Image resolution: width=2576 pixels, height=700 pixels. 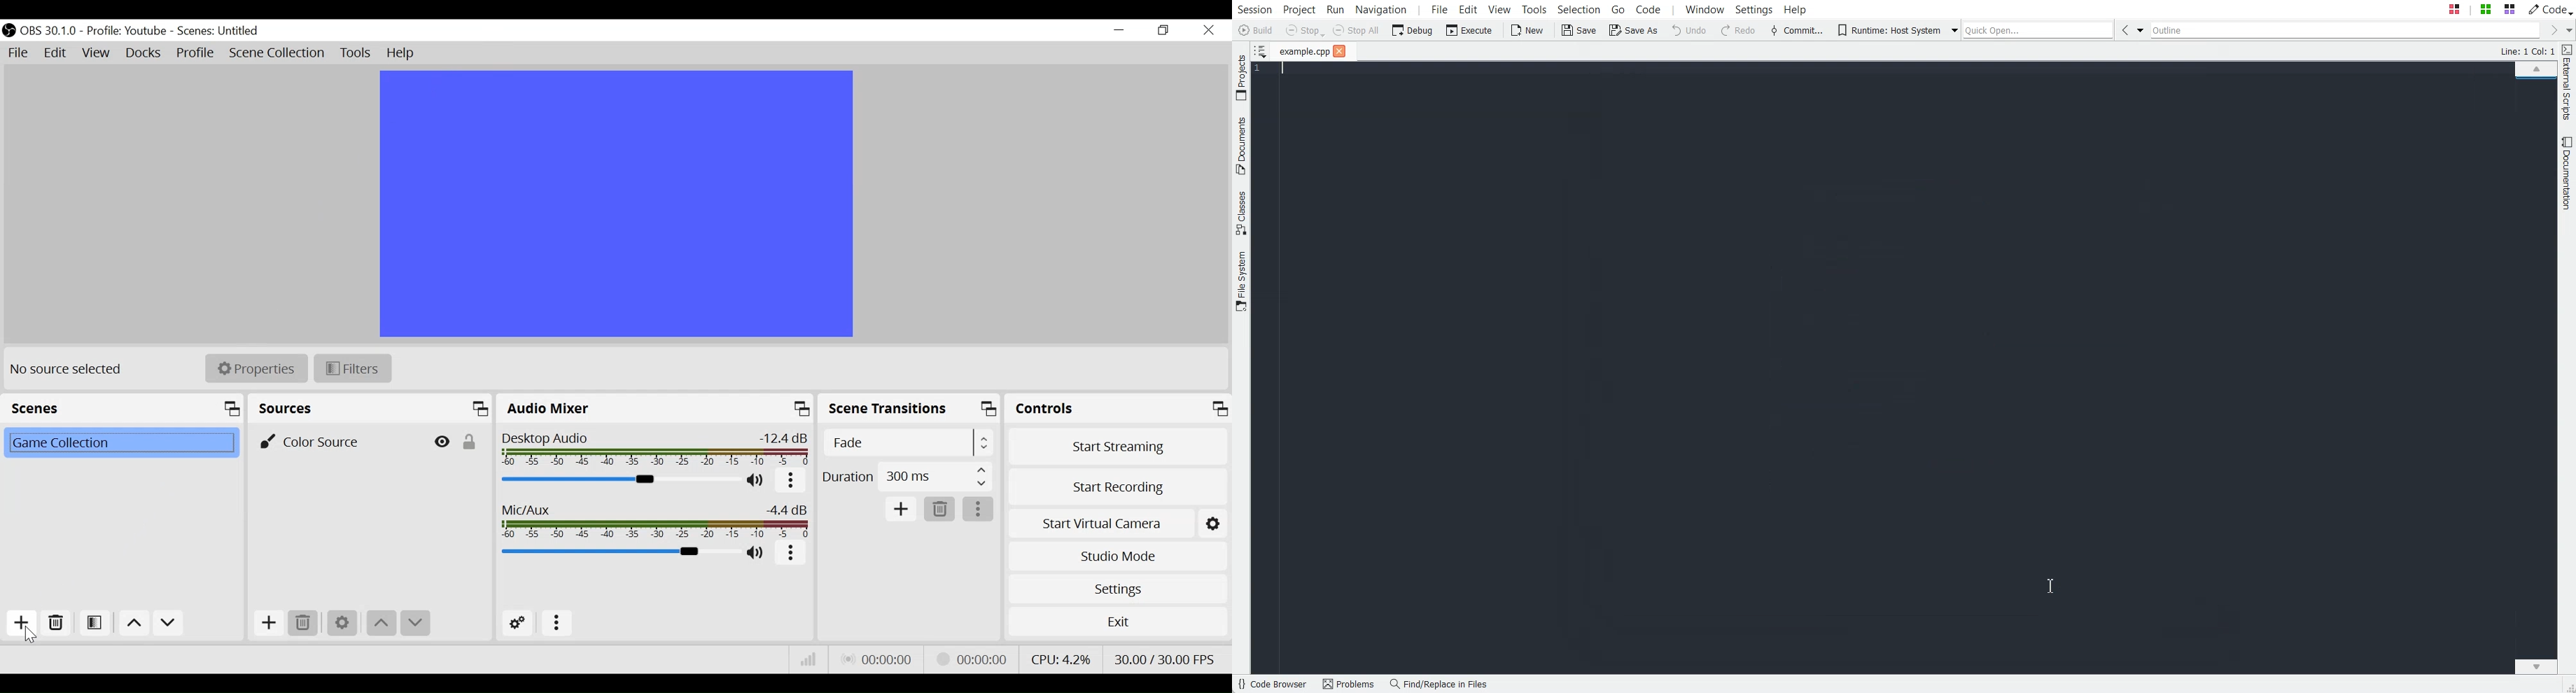 What do you see at coordinates (8, 30) in the screenshot?
I see `OBS Desktop Icon` at bounding box center [8, 30].